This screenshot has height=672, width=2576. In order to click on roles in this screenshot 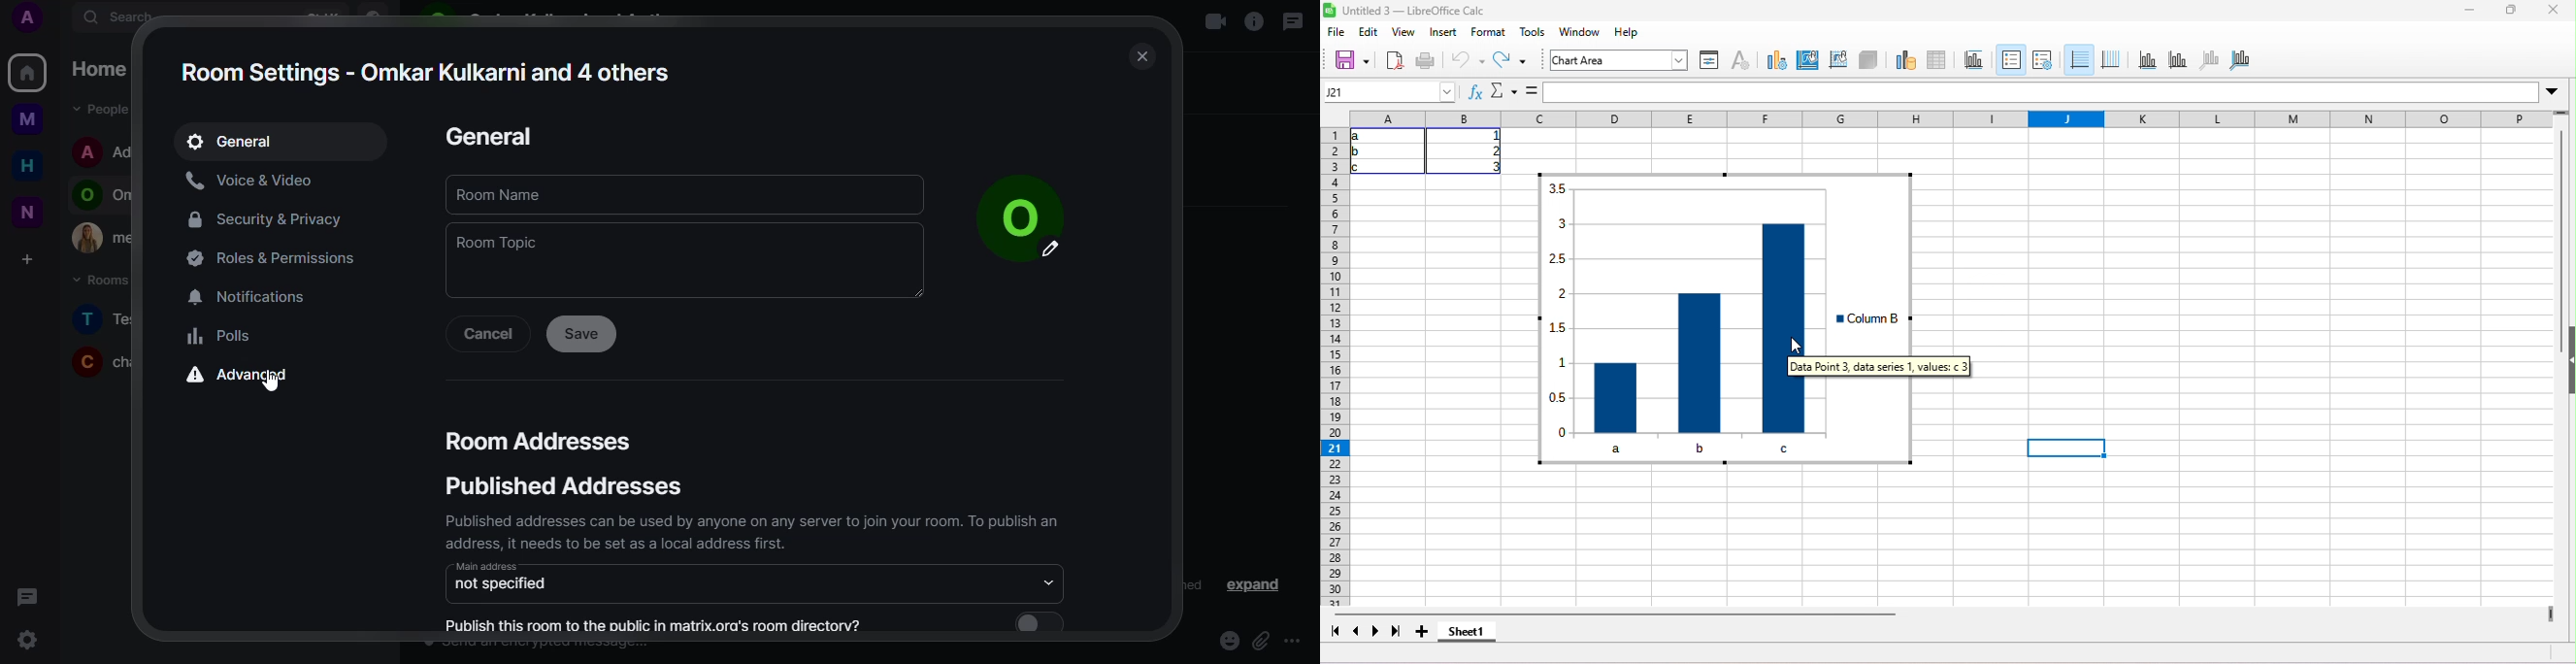, I will do `click(279, 260)`.